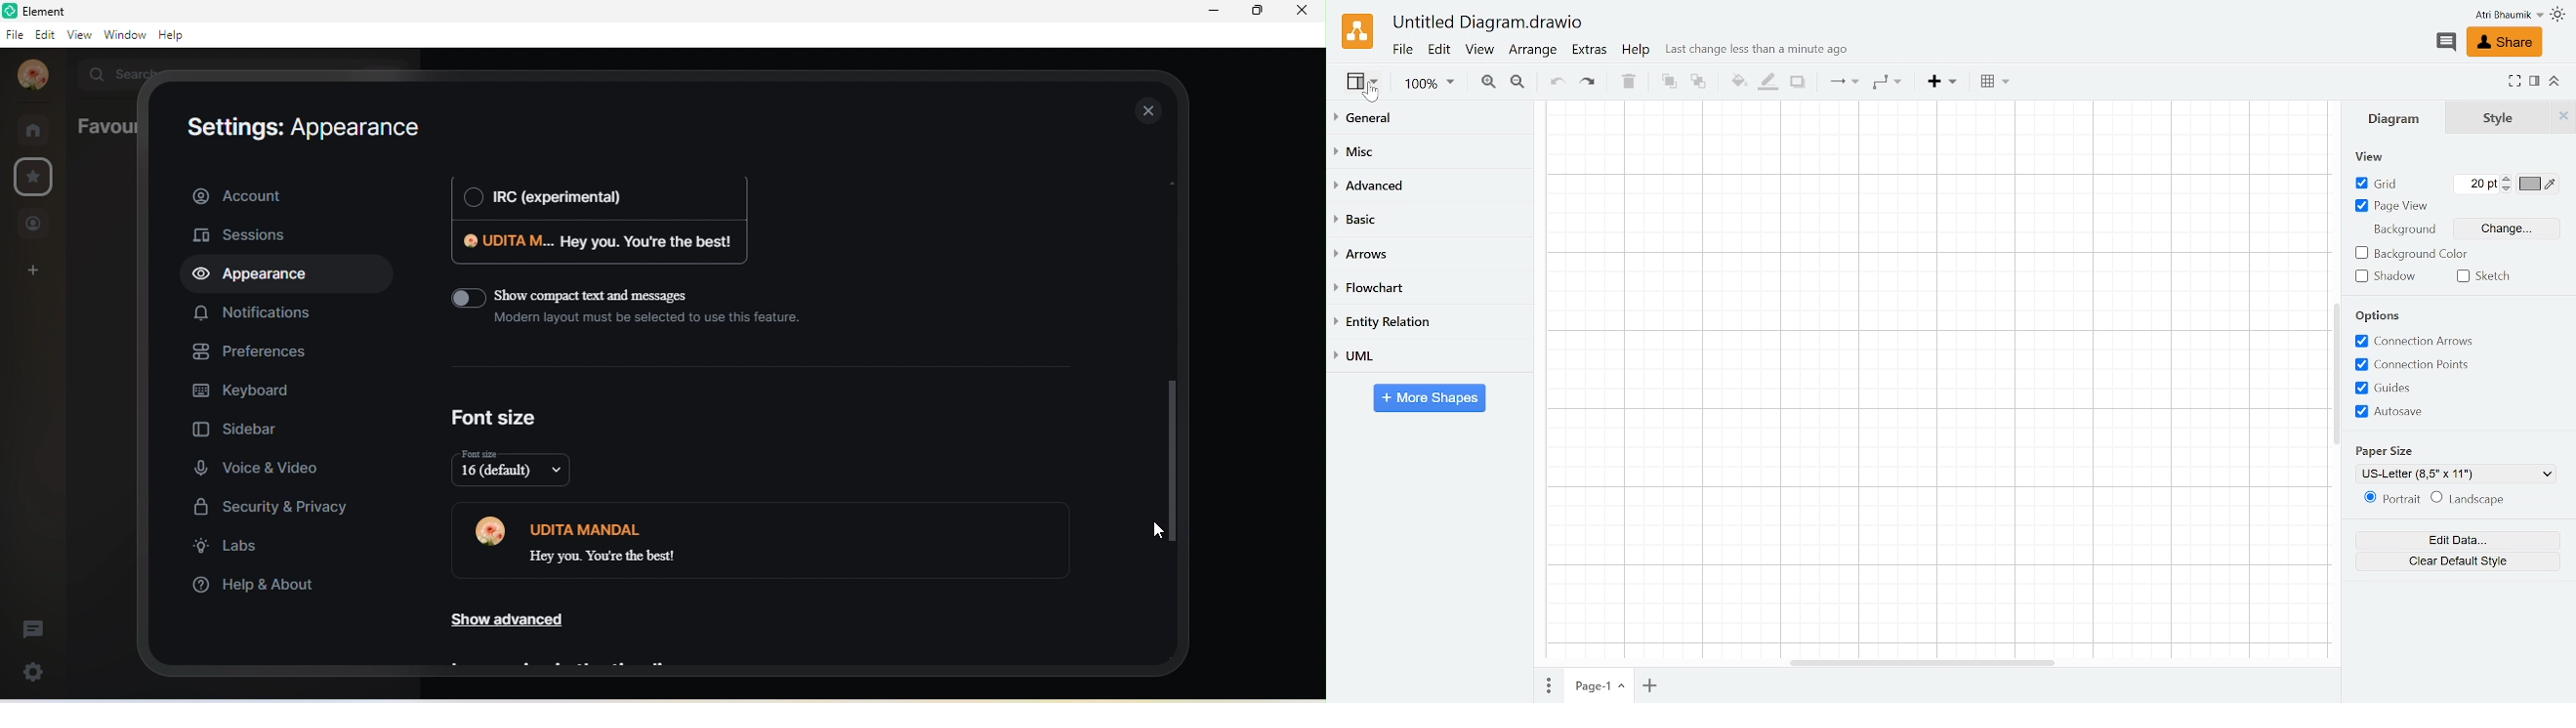 The width and height of the screenshot is (2576, 728). I want to click on create a space, so click(34, 272).